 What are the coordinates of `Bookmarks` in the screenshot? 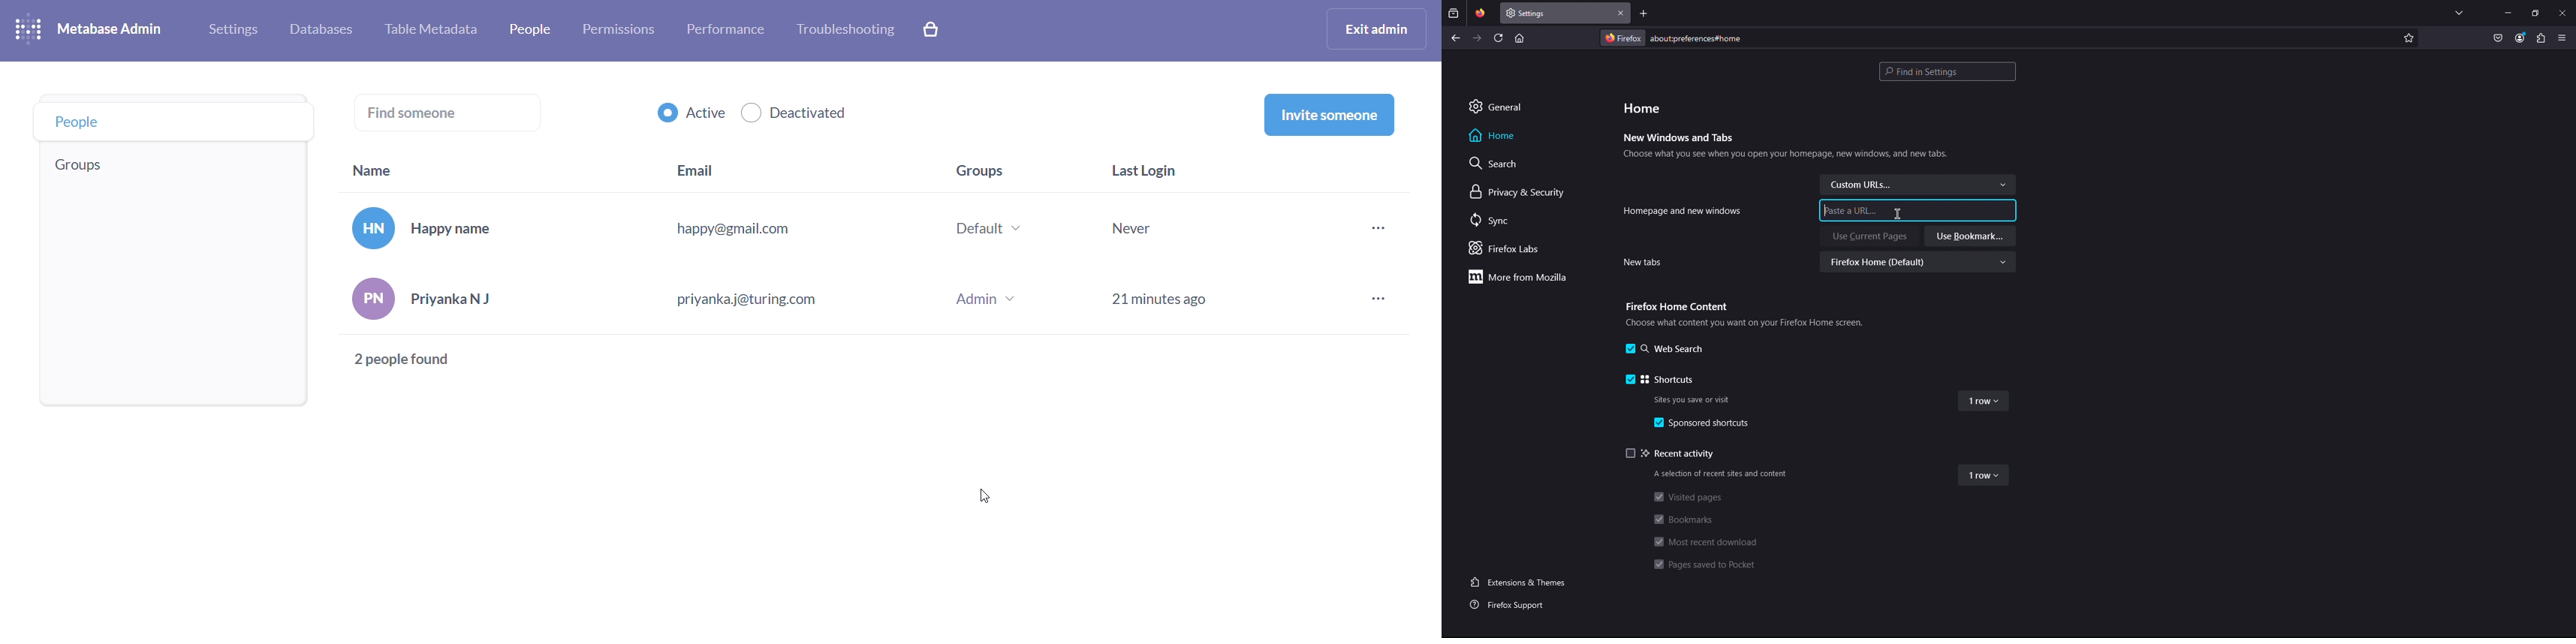 It's located at (1684, 520).